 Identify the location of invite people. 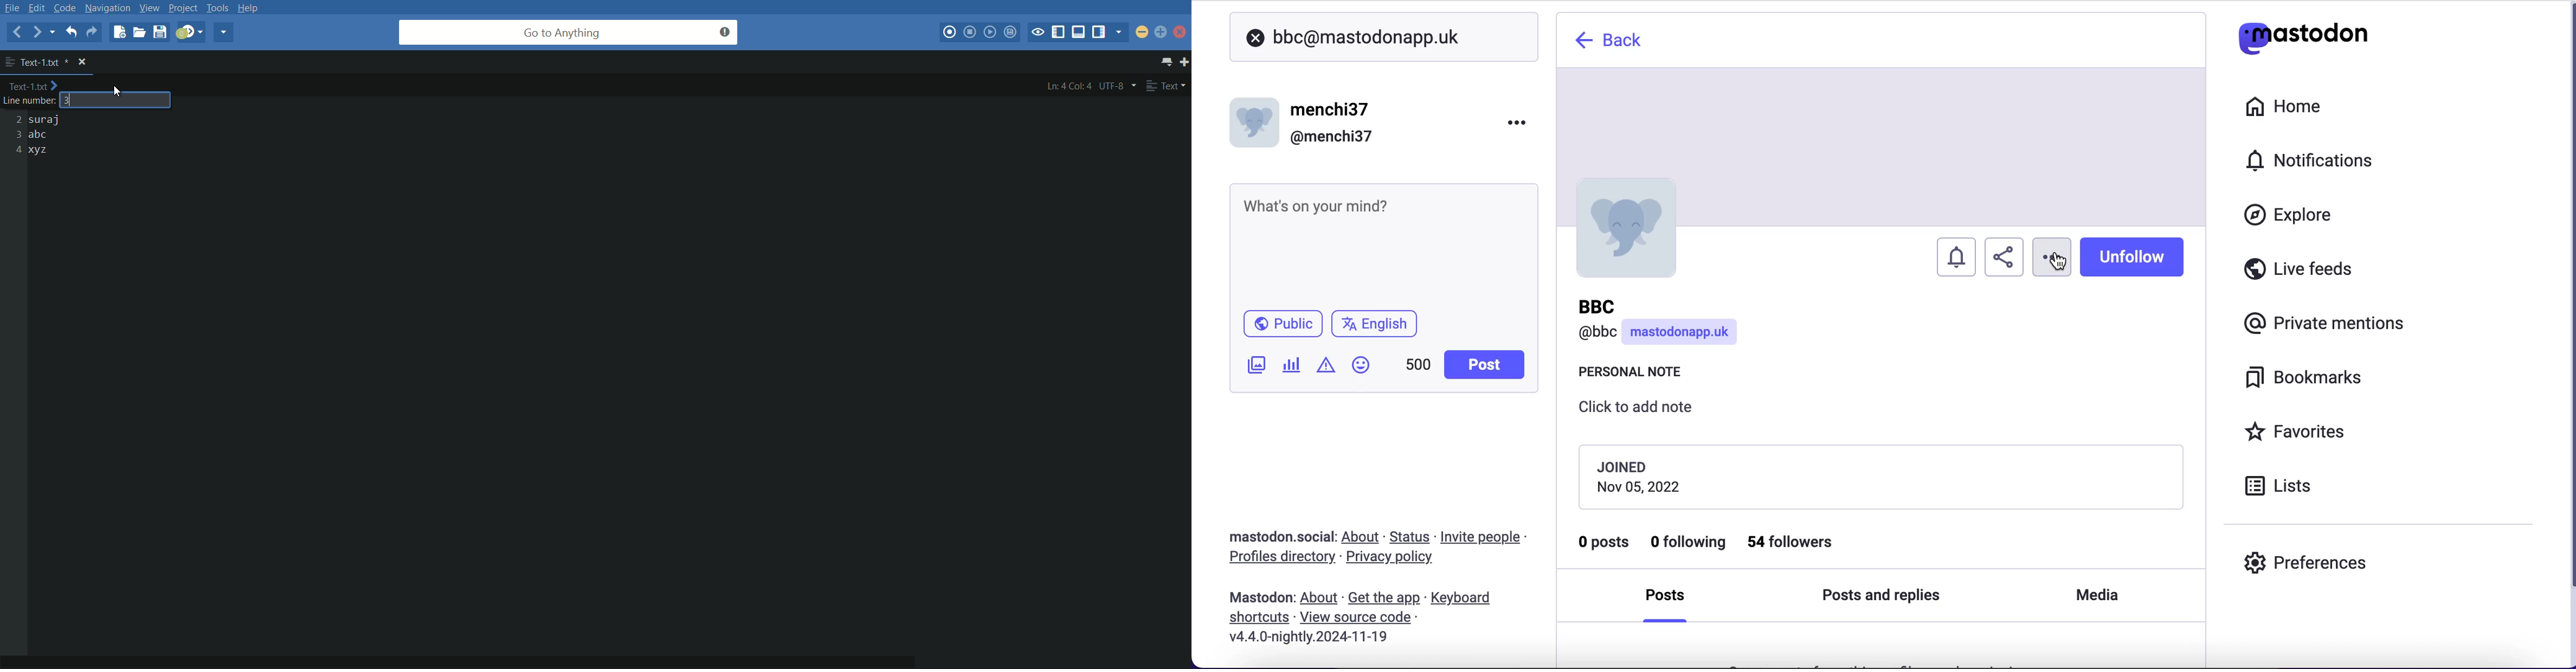
(1486, 537).